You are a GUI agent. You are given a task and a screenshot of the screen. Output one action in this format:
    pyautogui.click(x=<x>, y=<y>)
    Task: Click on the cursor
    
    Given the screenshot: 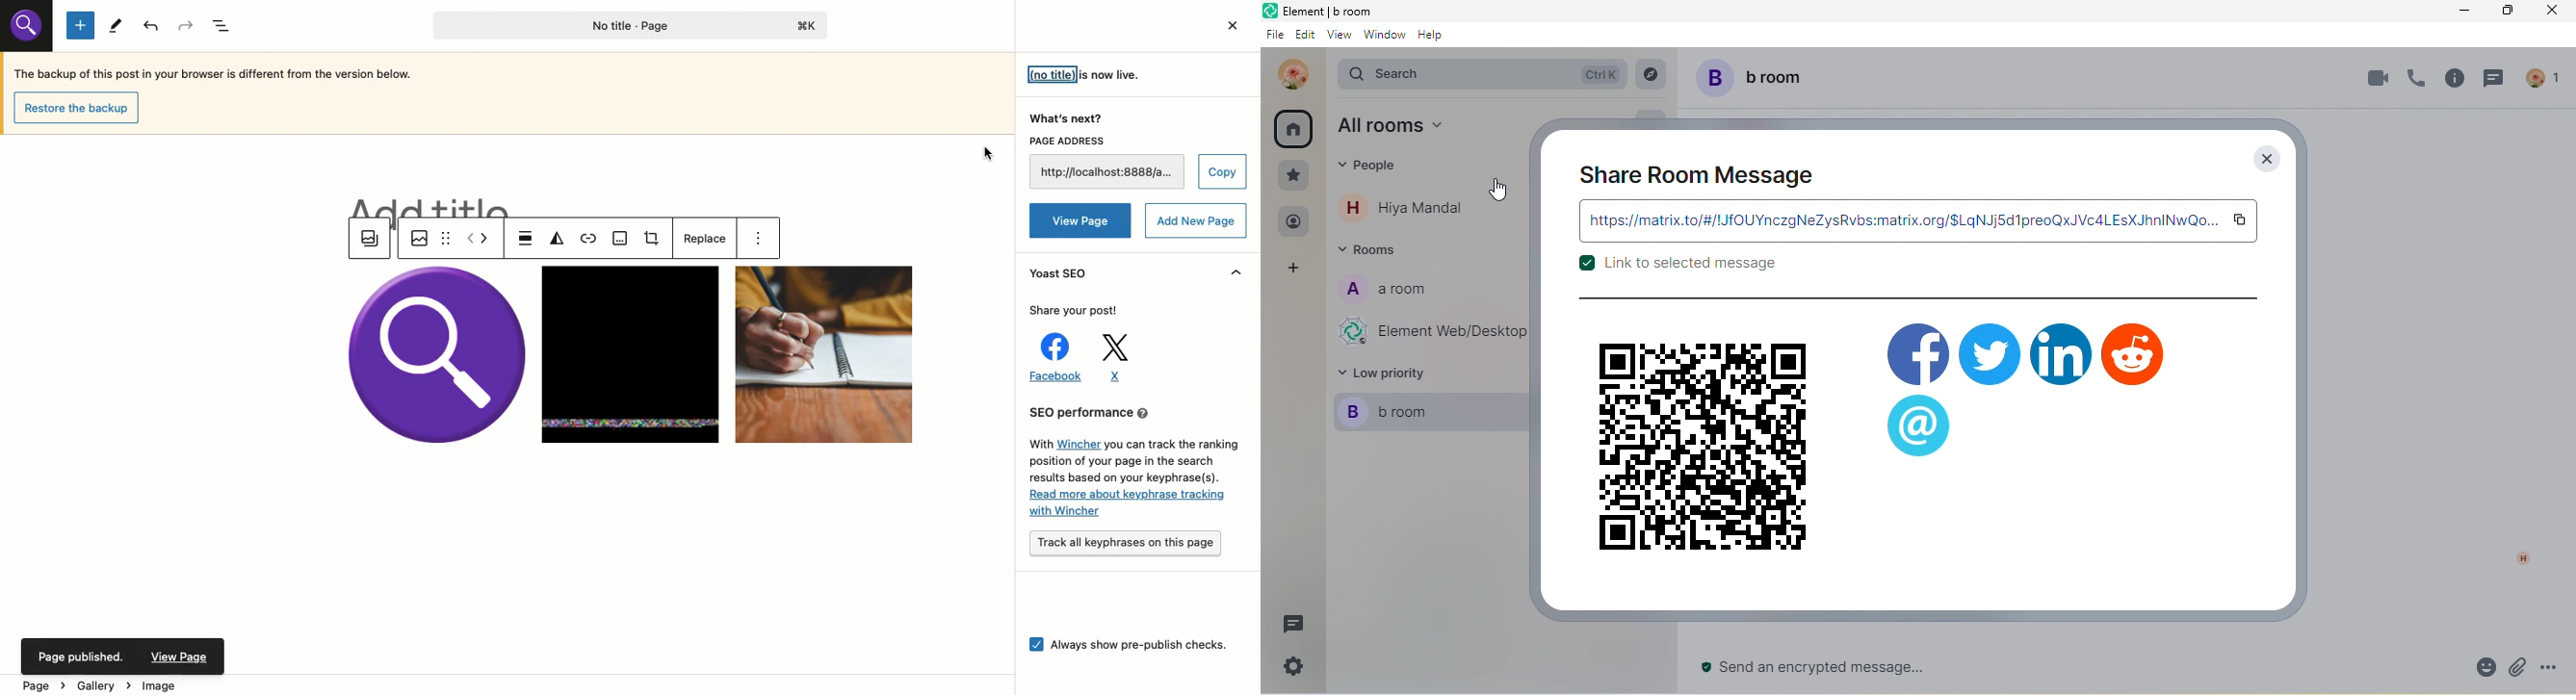 What is the action you would take?
    pyautogui.click(x=1505, y=192)
    